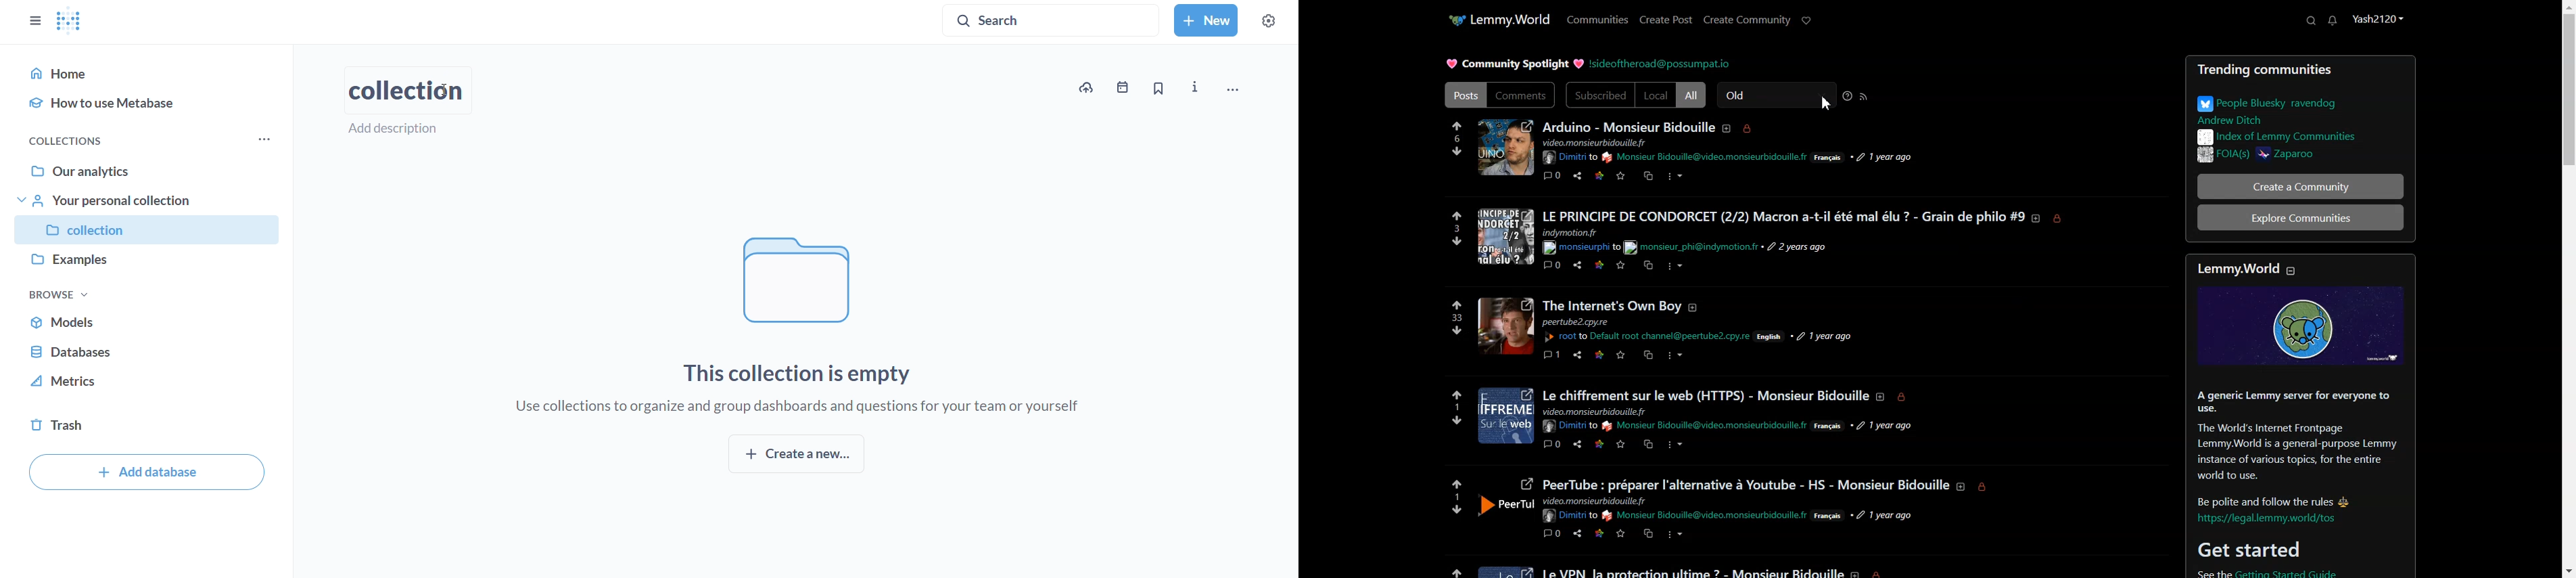 This screenshot has width=2576, height=588. What do you see at coordinates (1599, 443) in the screenshot?
I see `link` at bounding box center [1599, 443].